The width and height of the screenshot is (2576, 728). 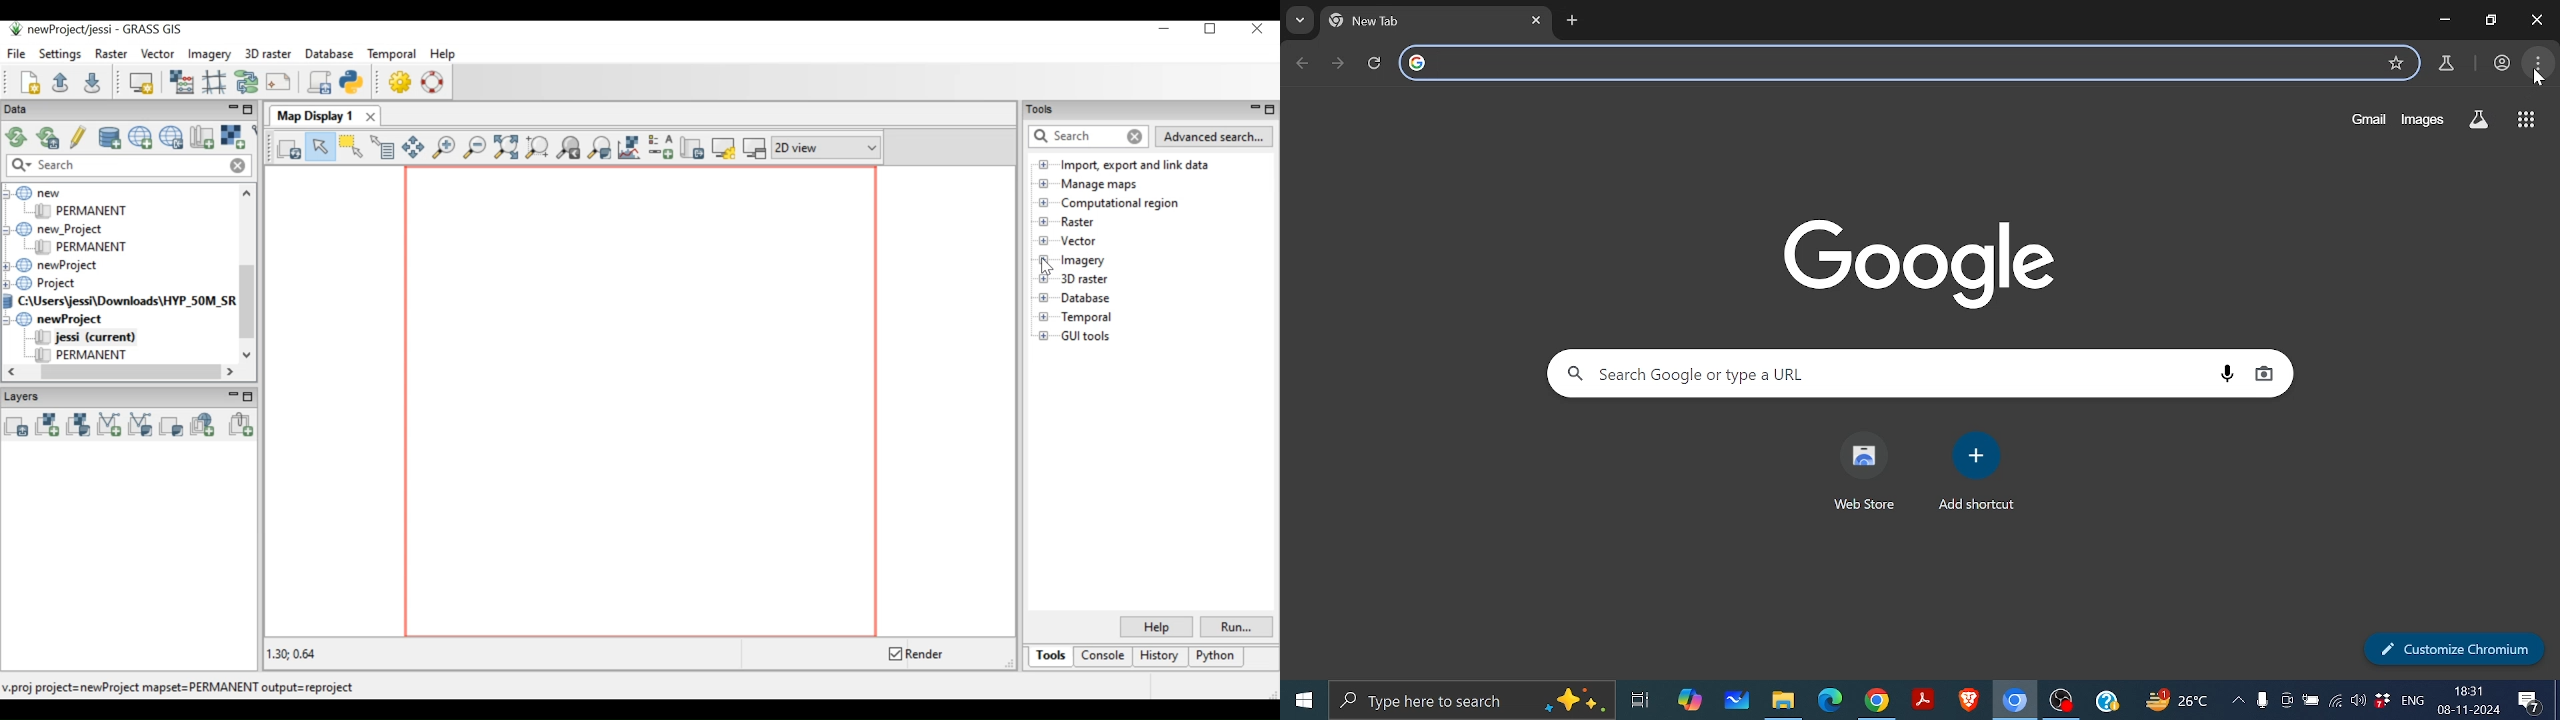 I want to click on voice , so click(x=2262, y=704).